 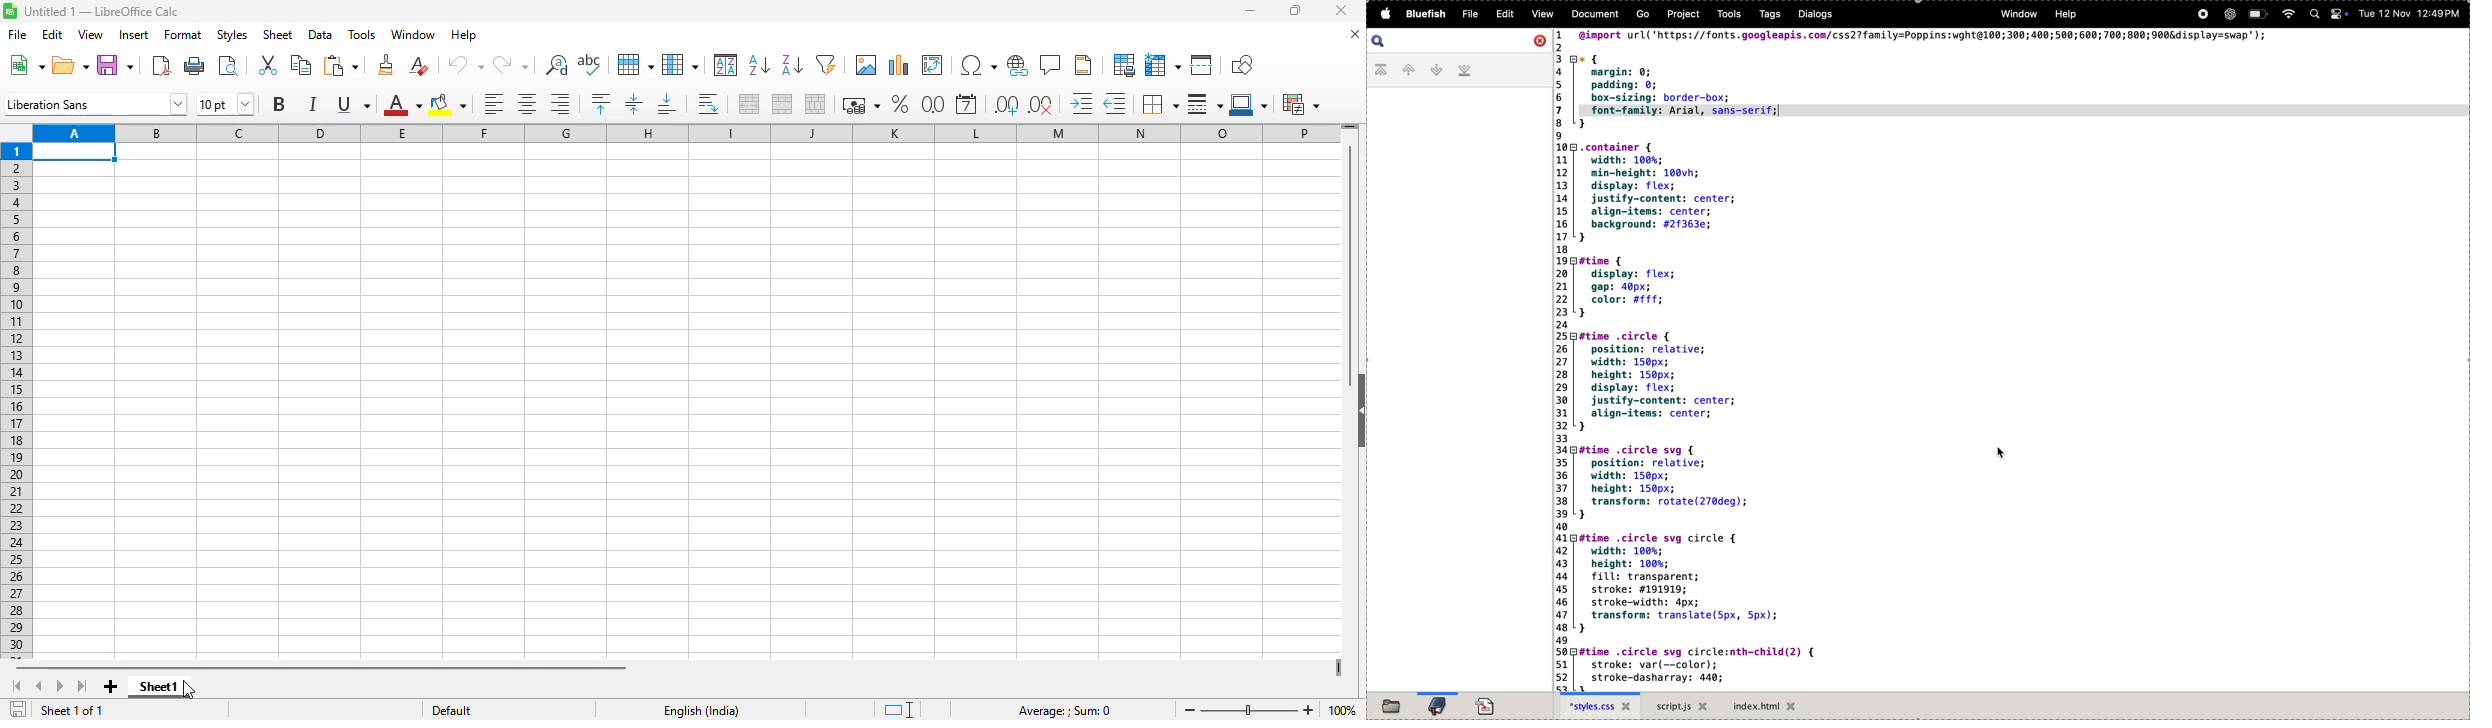 I want to click on formula, so click(x=1065, y=711).